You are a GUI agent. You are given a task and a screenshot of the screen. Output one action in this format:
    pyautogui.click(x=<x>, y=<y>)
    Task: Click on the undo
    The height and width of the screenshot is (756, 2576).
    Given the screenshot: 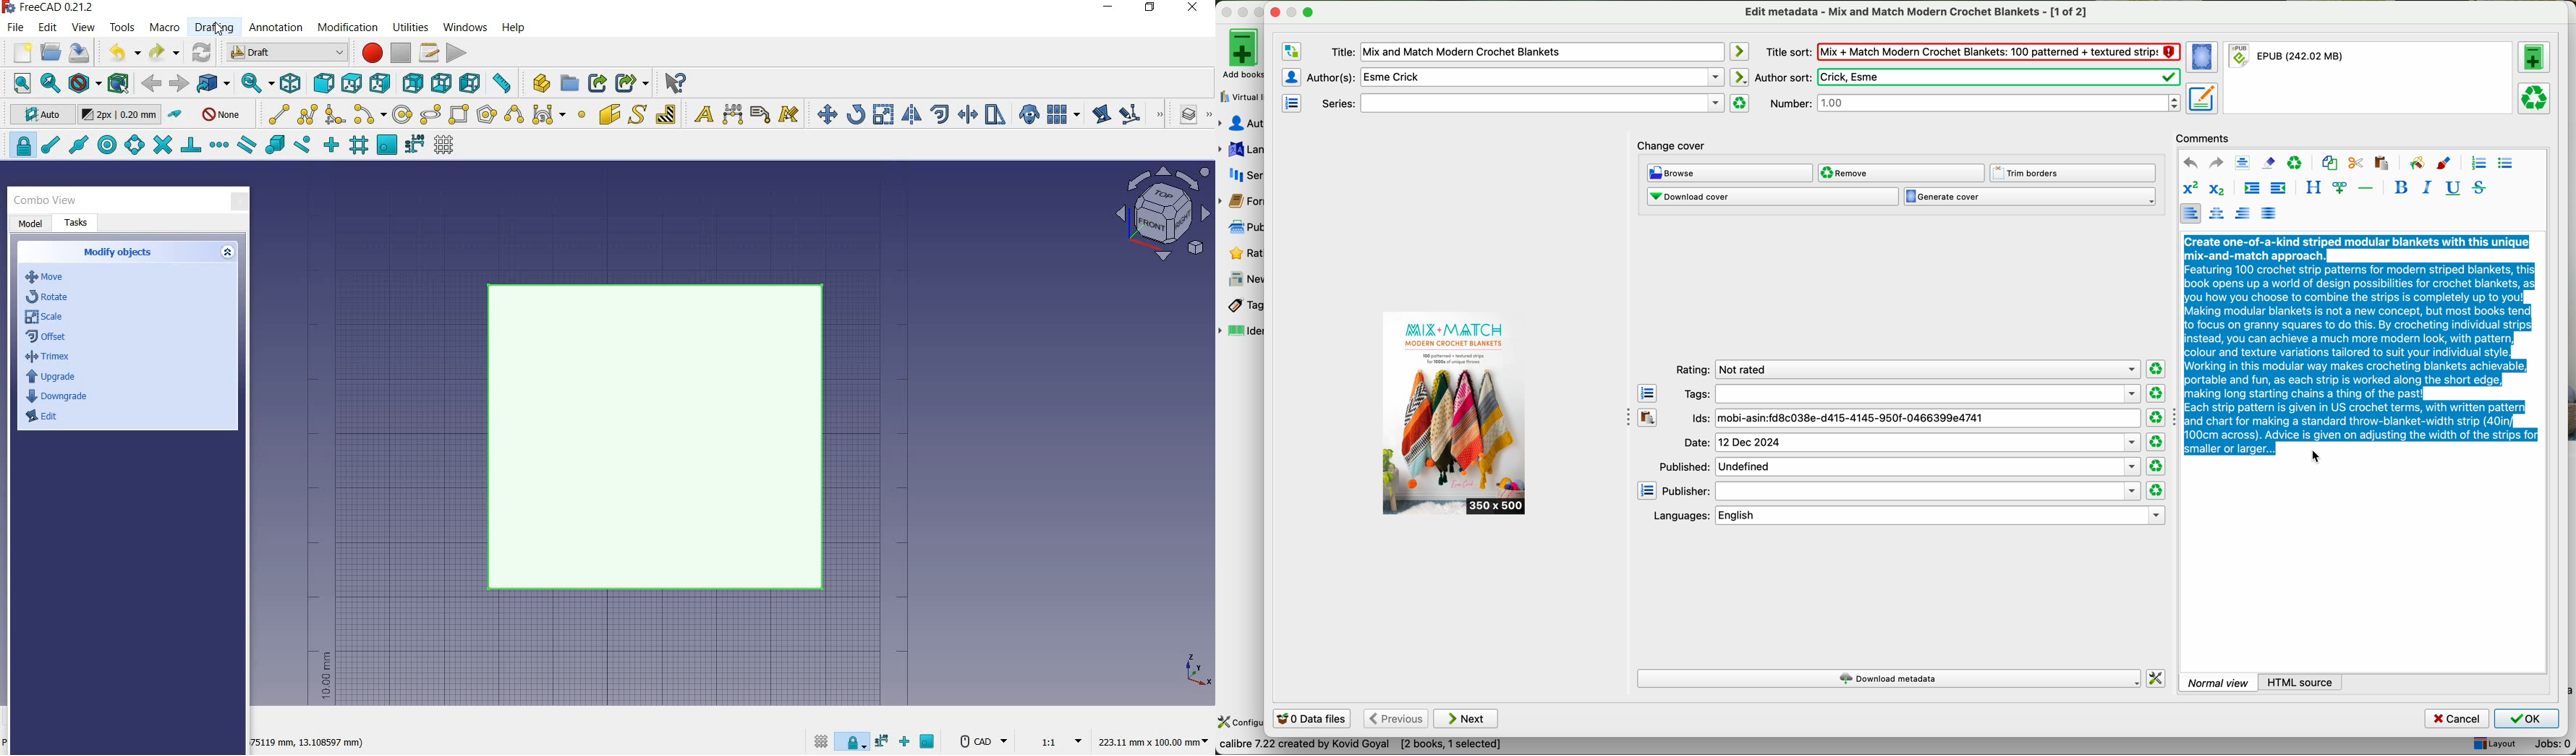 What is the action you would take?
    pyautogui.click(x=2191, y=163)
    